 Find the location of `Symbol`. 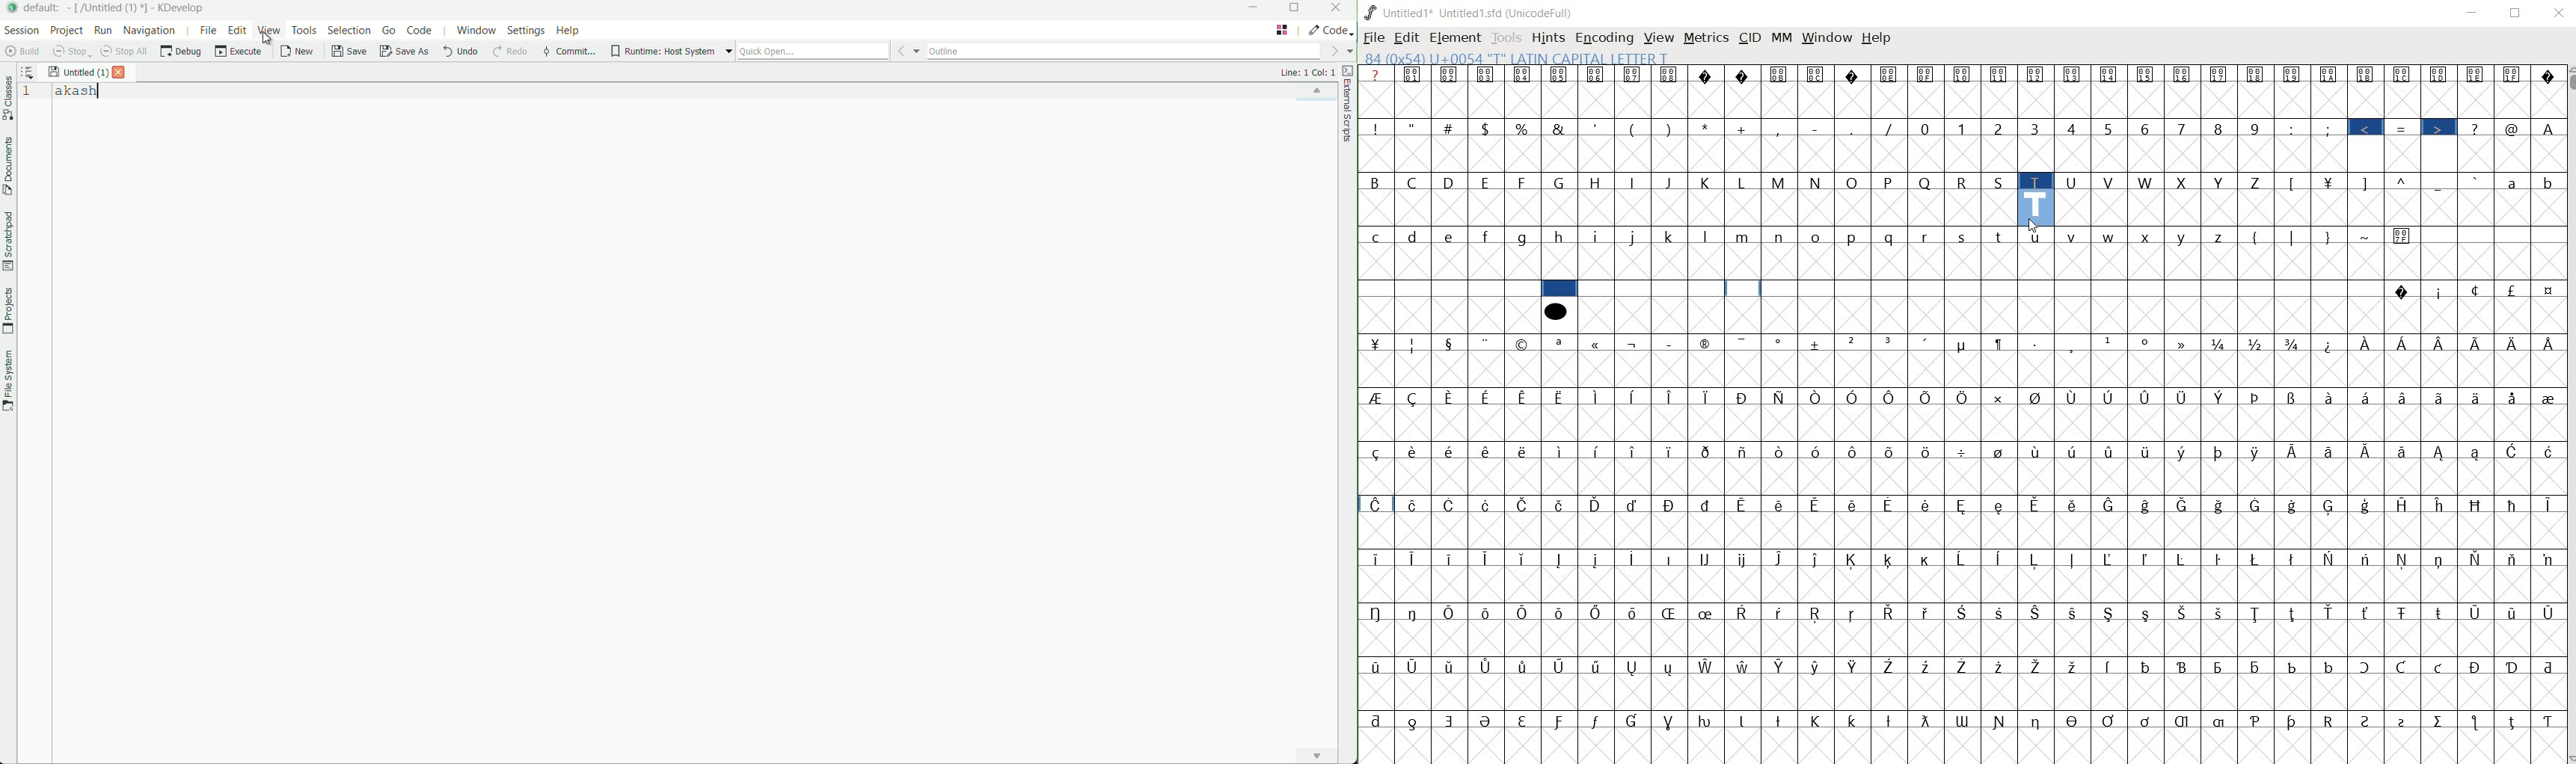

Symbol is located at coordinates (2037, 342).